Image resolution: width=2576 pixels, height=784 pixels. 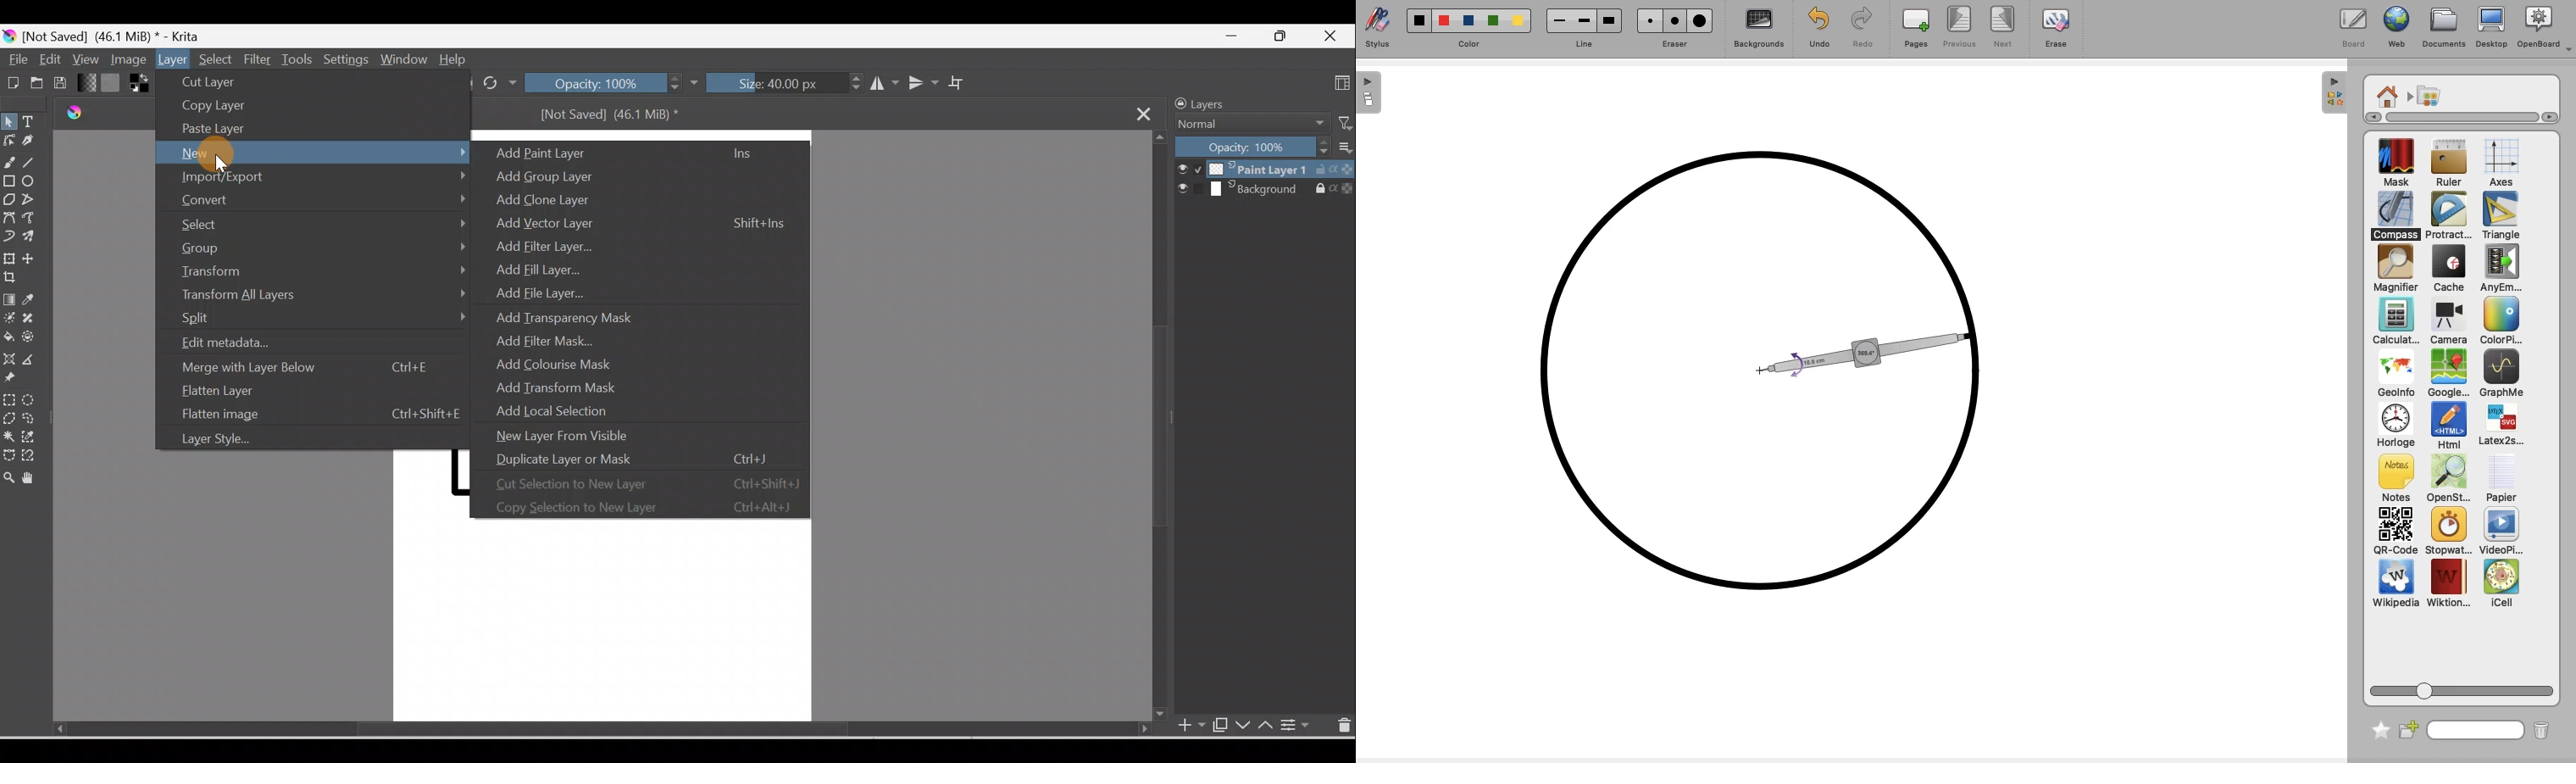 I want to click on Paint Layer 1, so click(x=1264, y=169).